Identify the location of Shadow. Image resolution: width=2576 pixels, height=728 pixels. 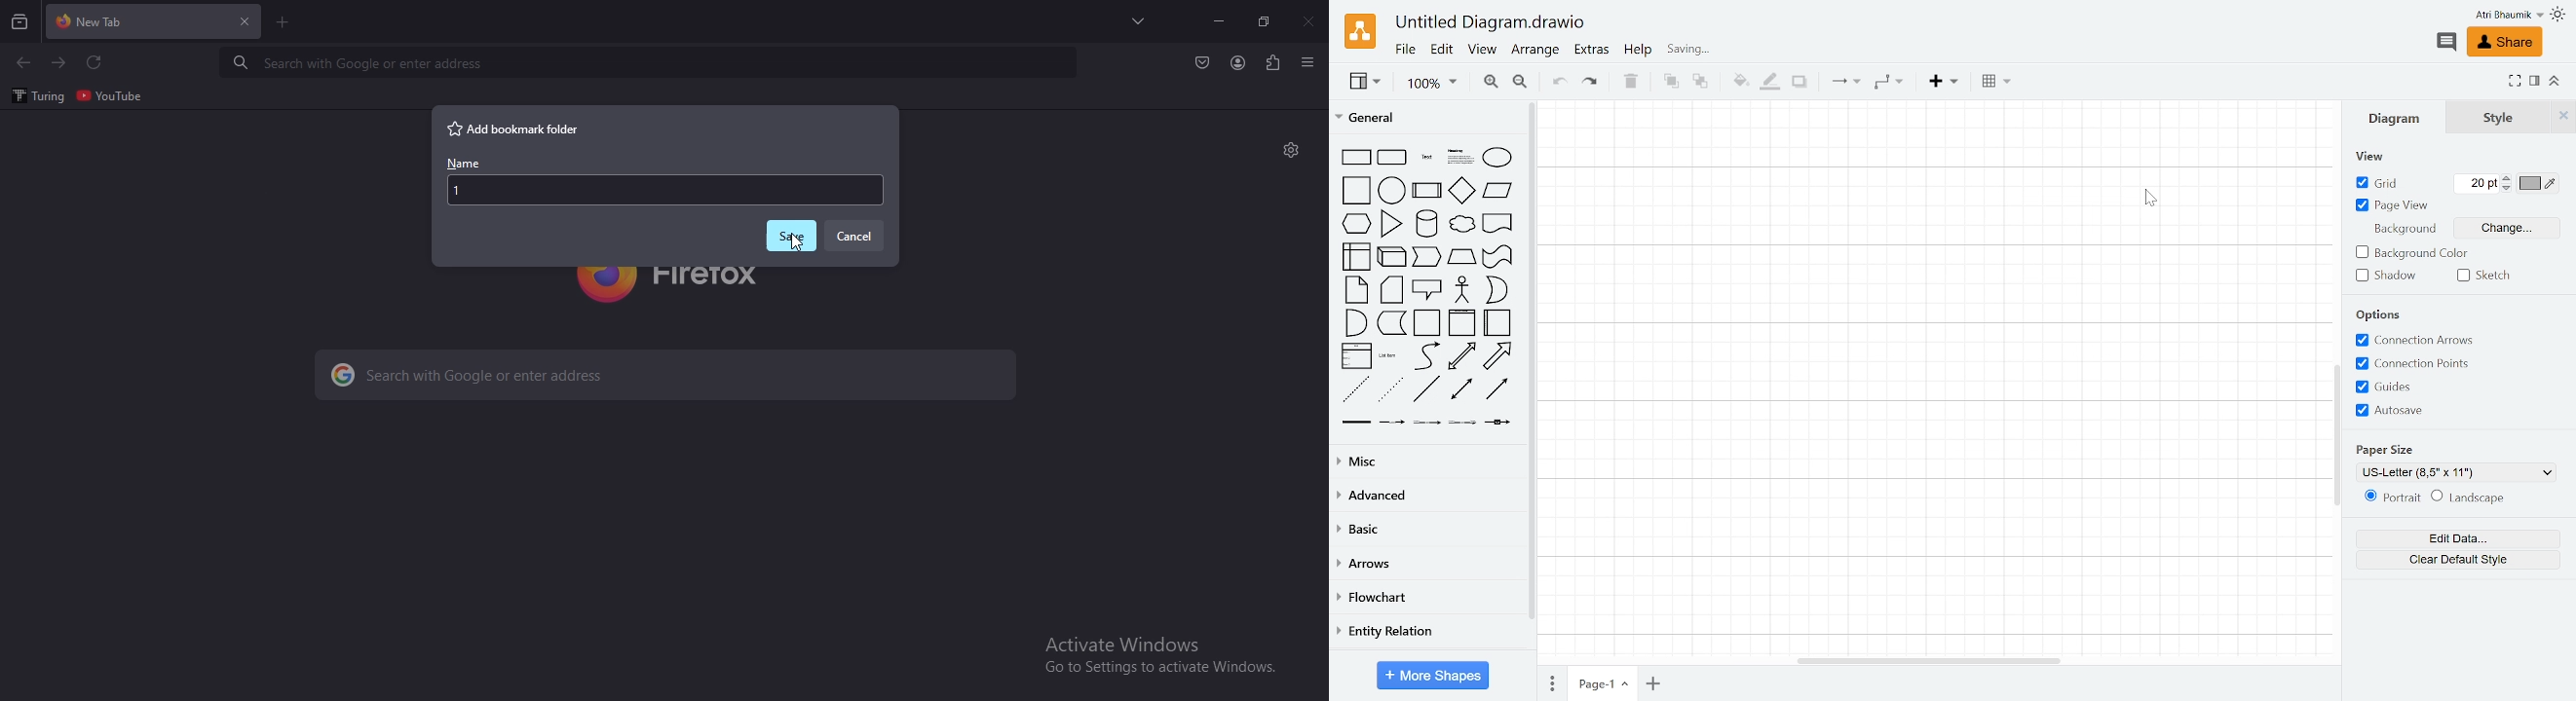
(2387, 277).